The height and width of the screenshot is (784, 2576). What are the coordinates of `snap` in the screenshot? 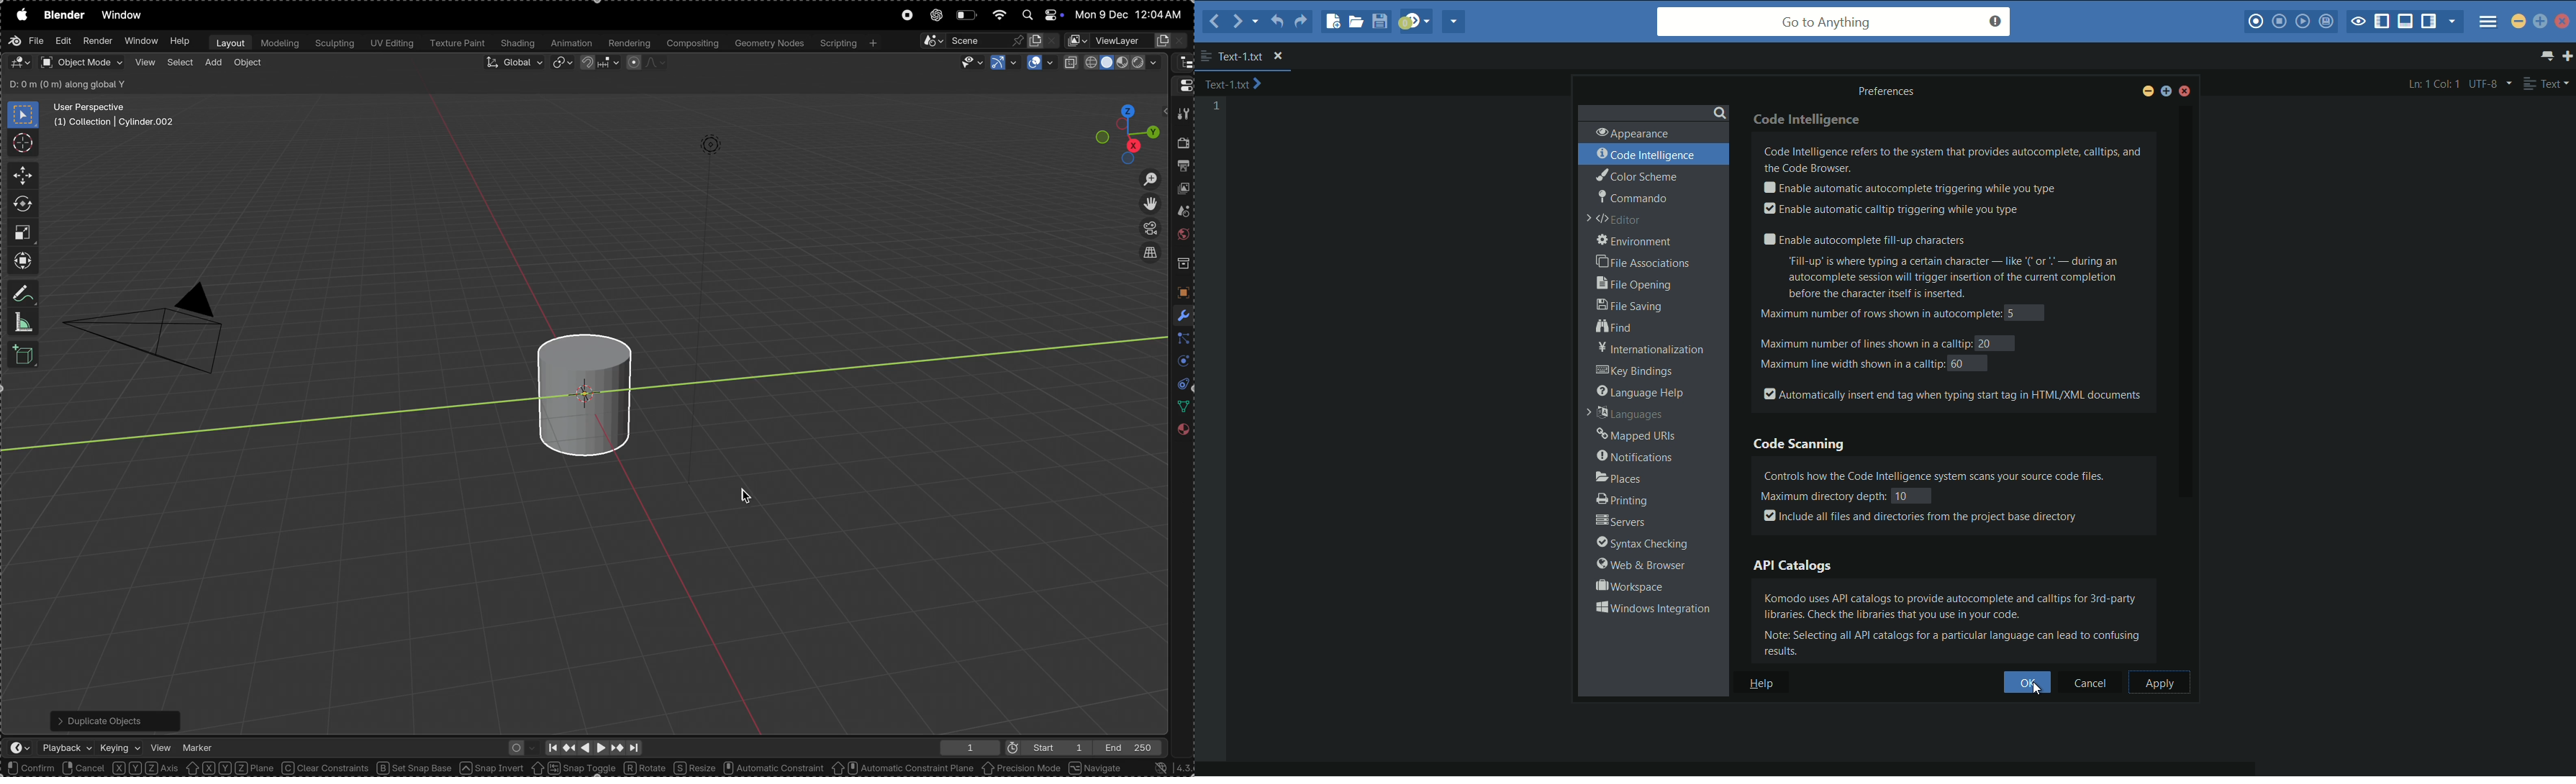 It's located at (598, 65).